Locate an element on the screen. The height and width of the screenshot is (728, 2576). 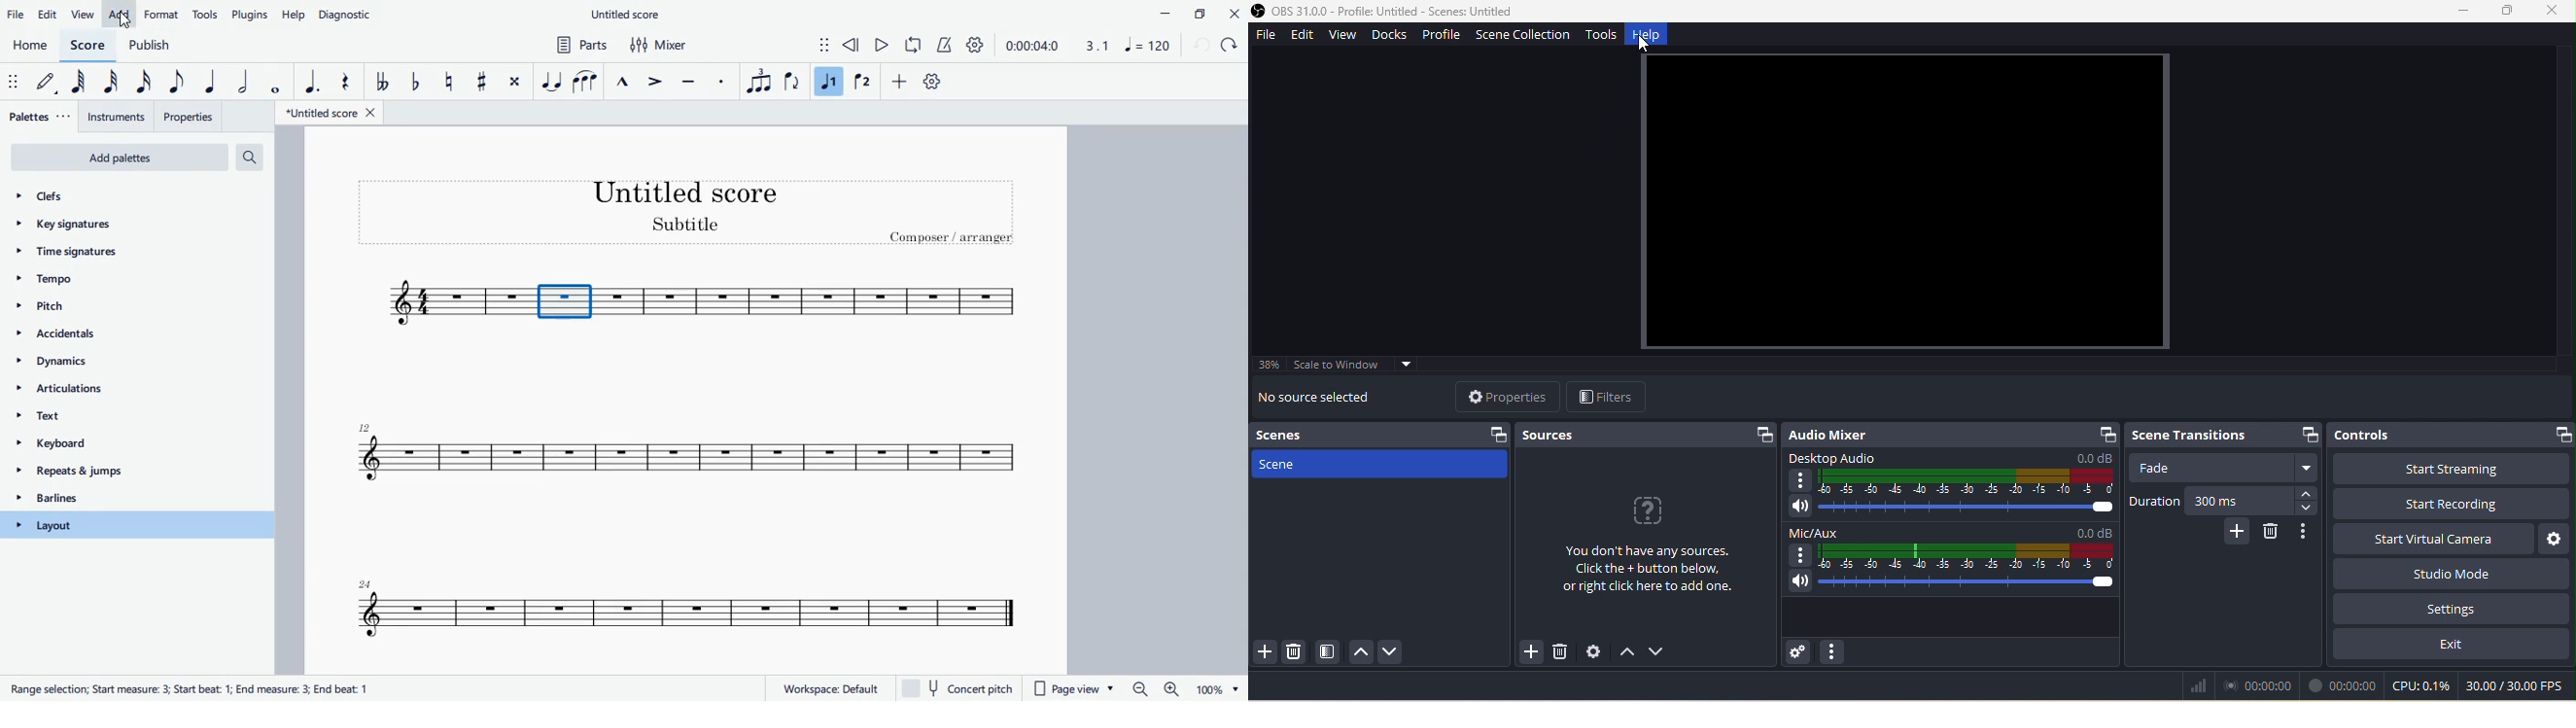
full note is located at coordinates (278, 80).